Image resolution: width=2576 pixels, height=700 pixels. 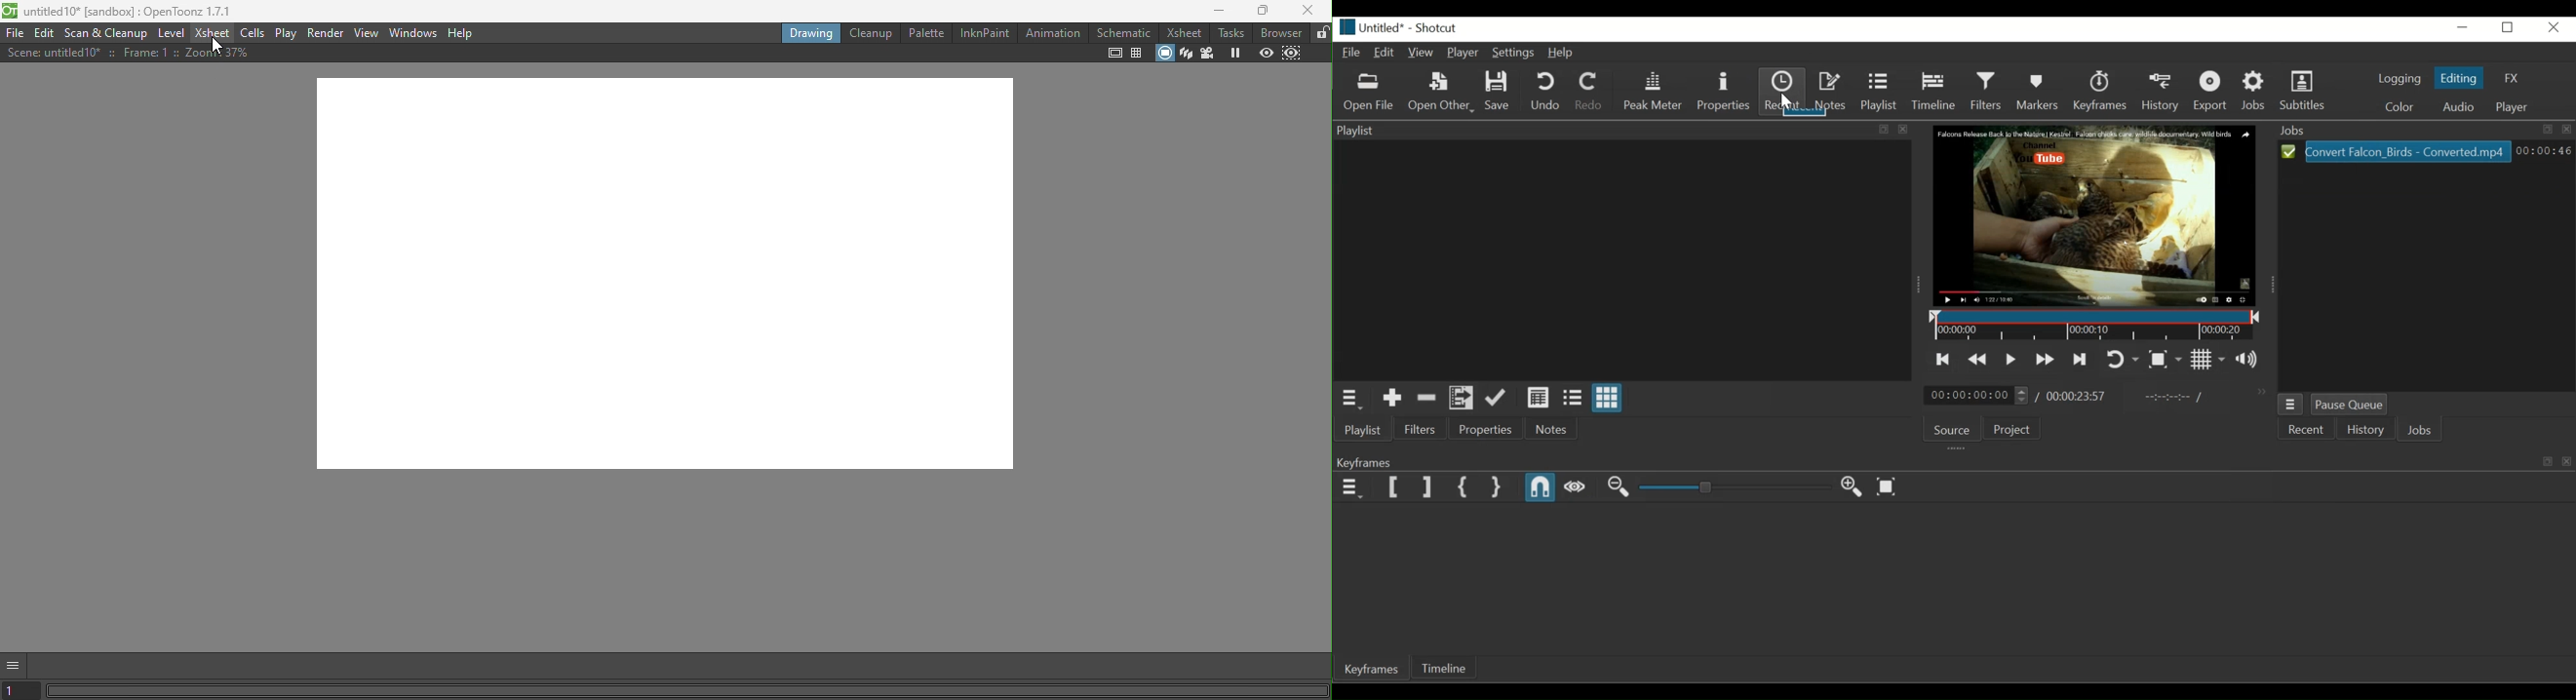 What do you see at coordinates (1351, 397) in the screenshot?
I see `playlist menu` at bounding box center [1351, 397].